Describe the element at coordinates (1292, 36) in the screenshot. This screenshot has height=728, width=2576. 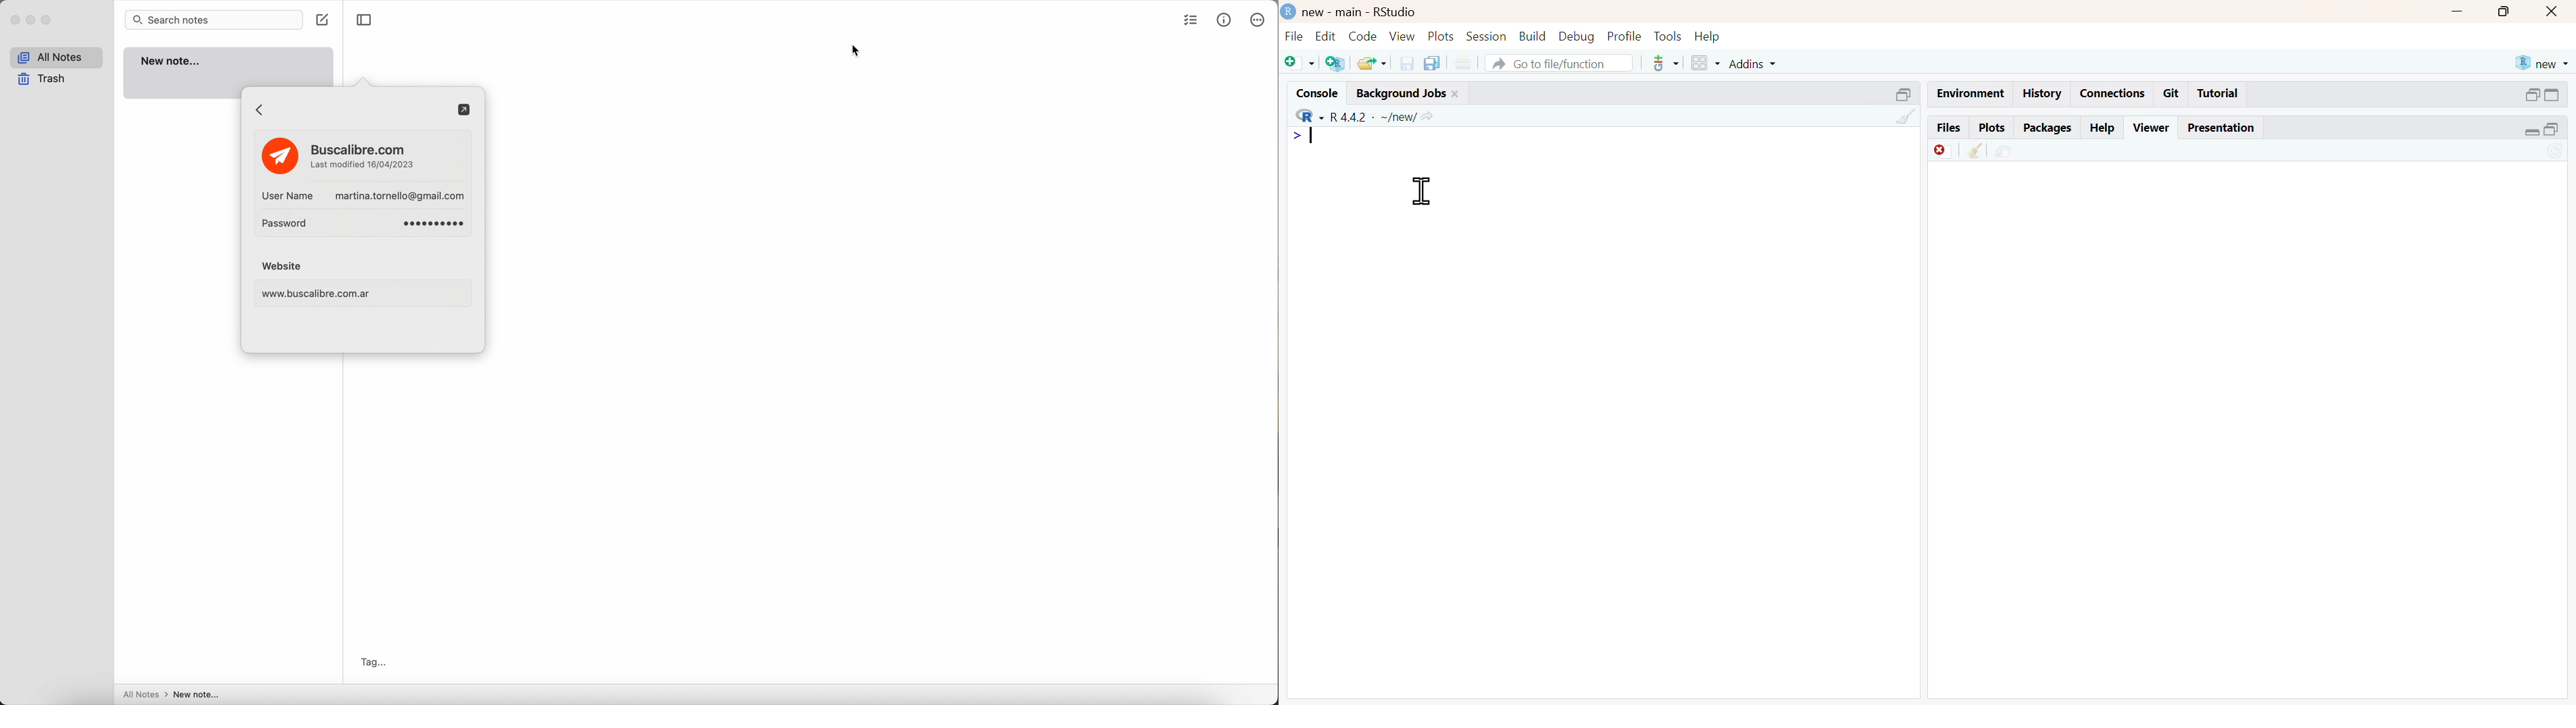
I see `File` at that location.